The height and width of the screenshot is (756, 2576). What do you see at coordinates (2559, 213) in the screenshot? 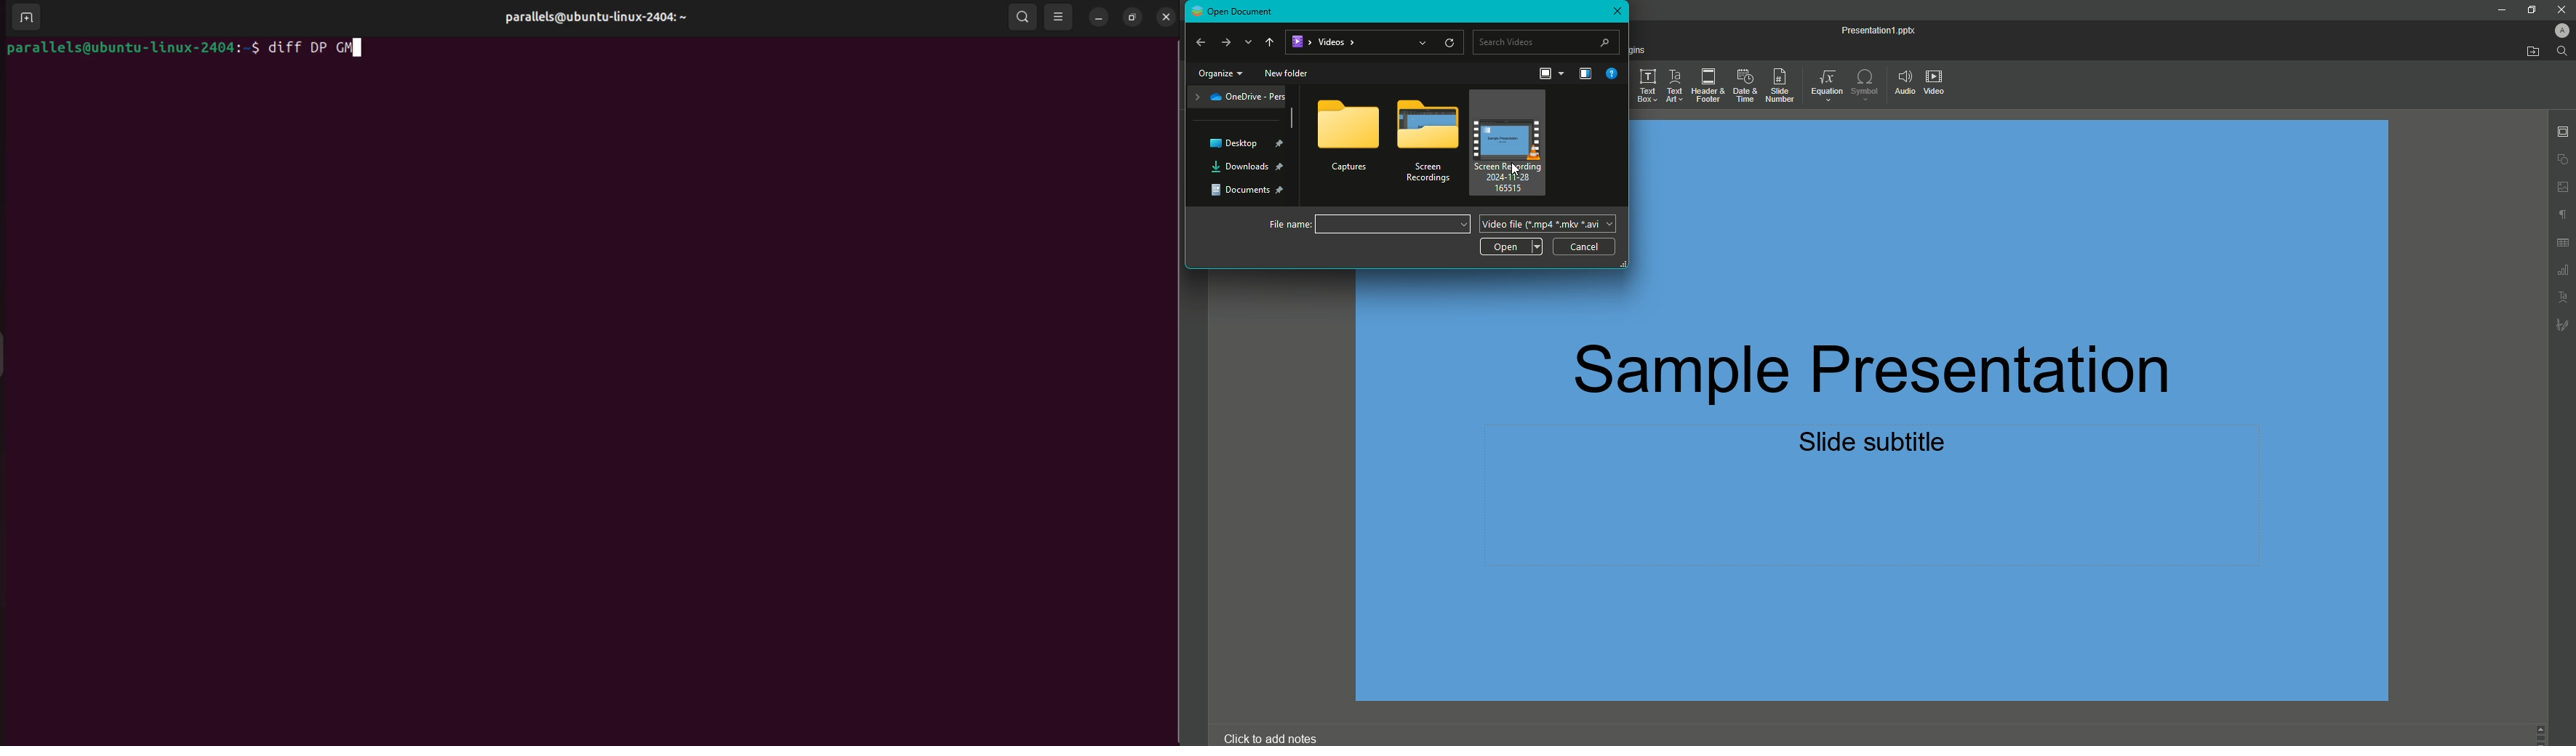
I see `Paragraph settings` at bounding box center [2559, 213].